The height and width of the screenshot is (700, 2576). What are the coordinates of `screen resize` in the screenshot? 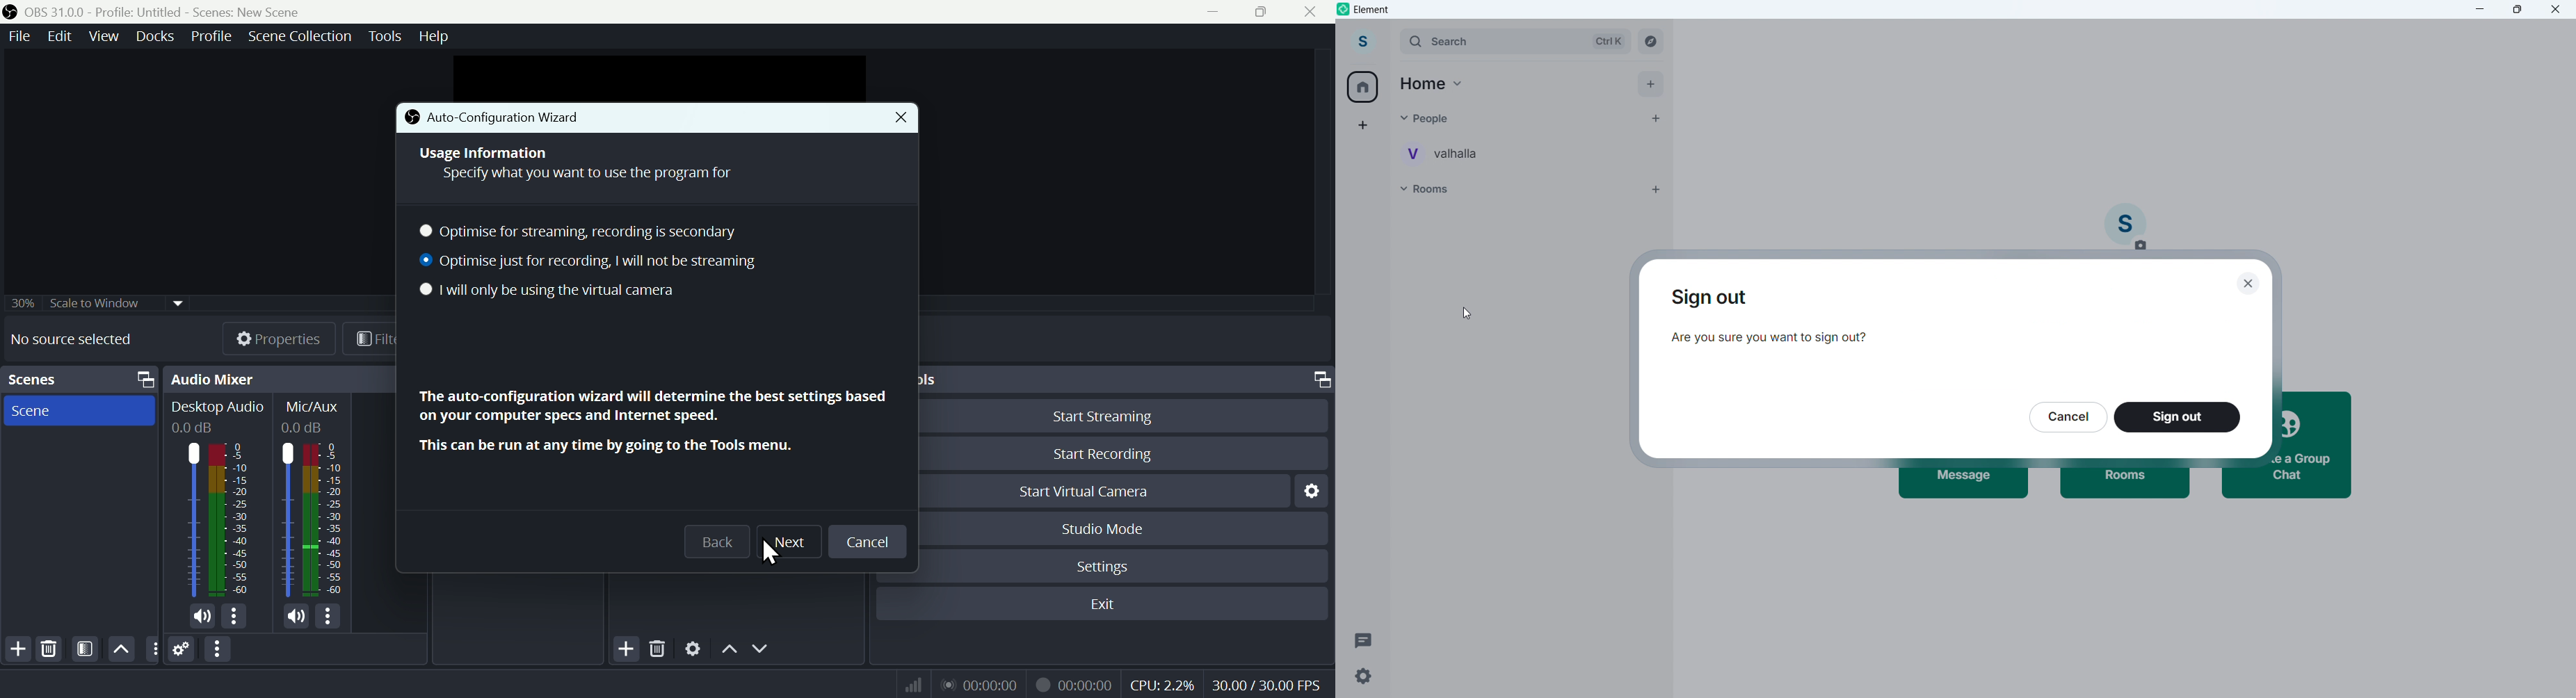 It's located at (141, 380).